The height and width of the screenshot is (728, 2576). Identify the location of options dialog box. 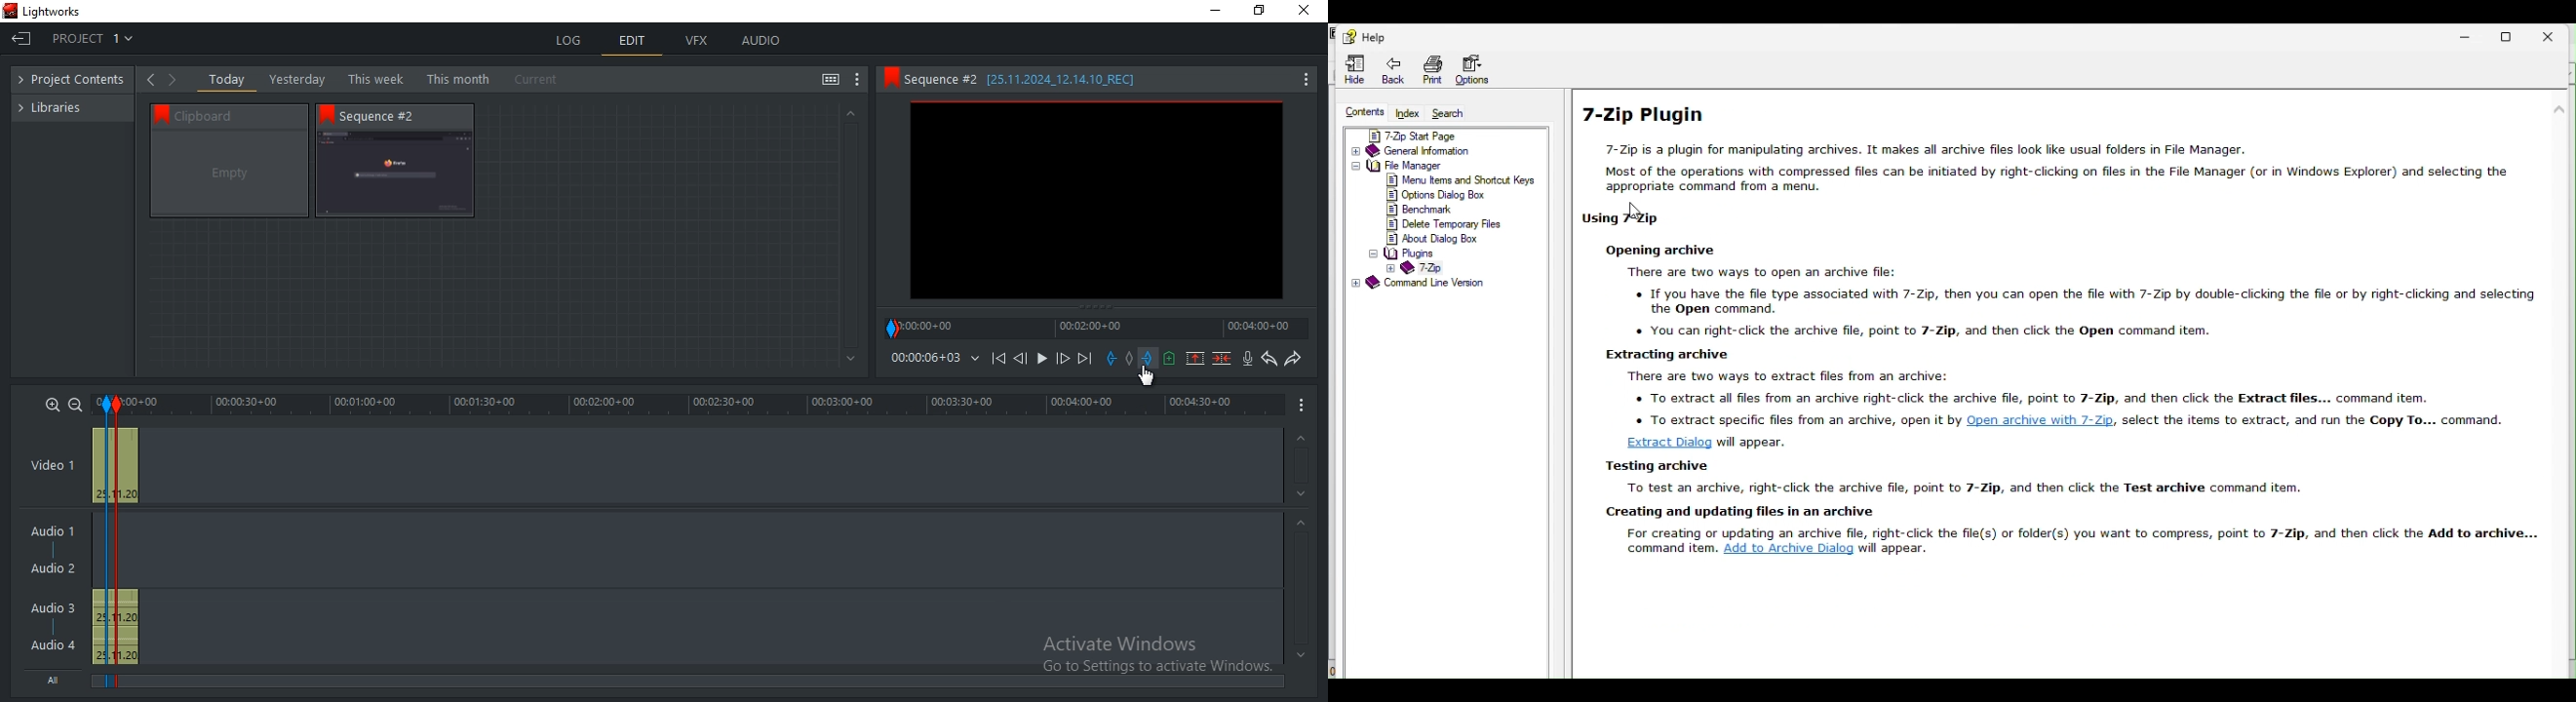
(1456, 195).